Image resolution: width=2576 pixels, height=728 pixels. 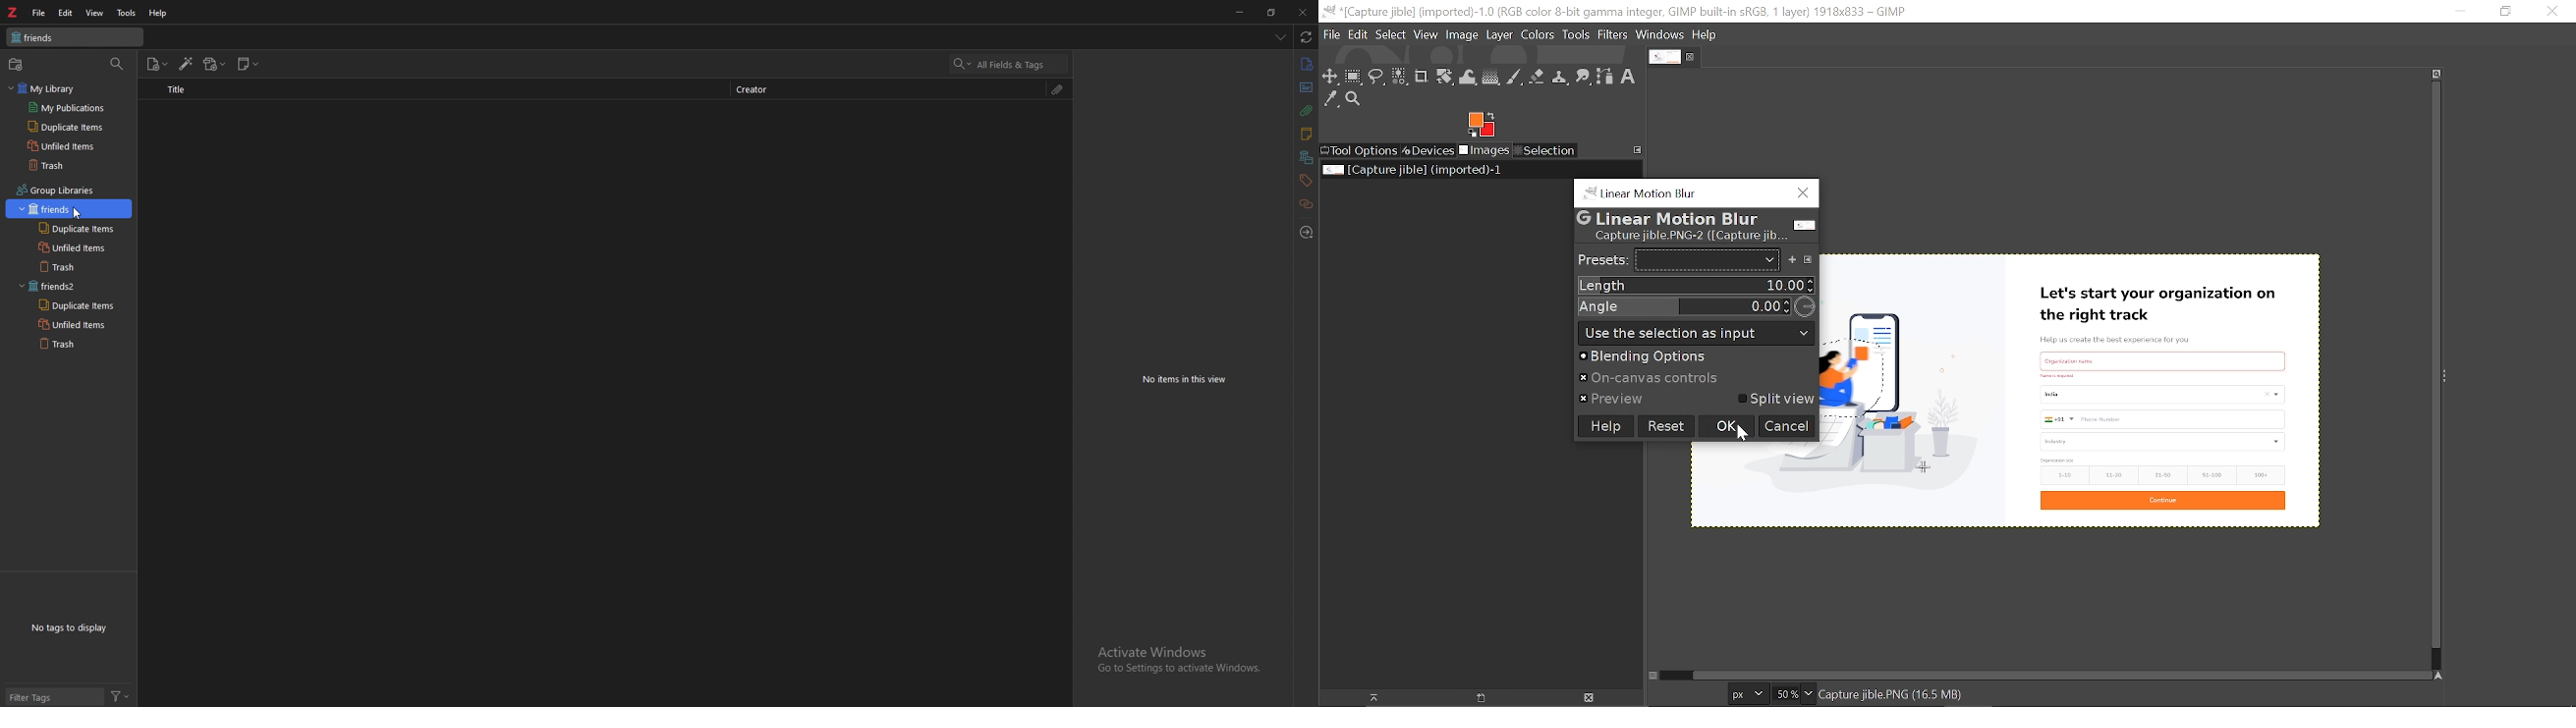 What do you see at coordinates (1752, 436) in the screenshot?
I see `Cursor here` at bounding box center [1752, 436].